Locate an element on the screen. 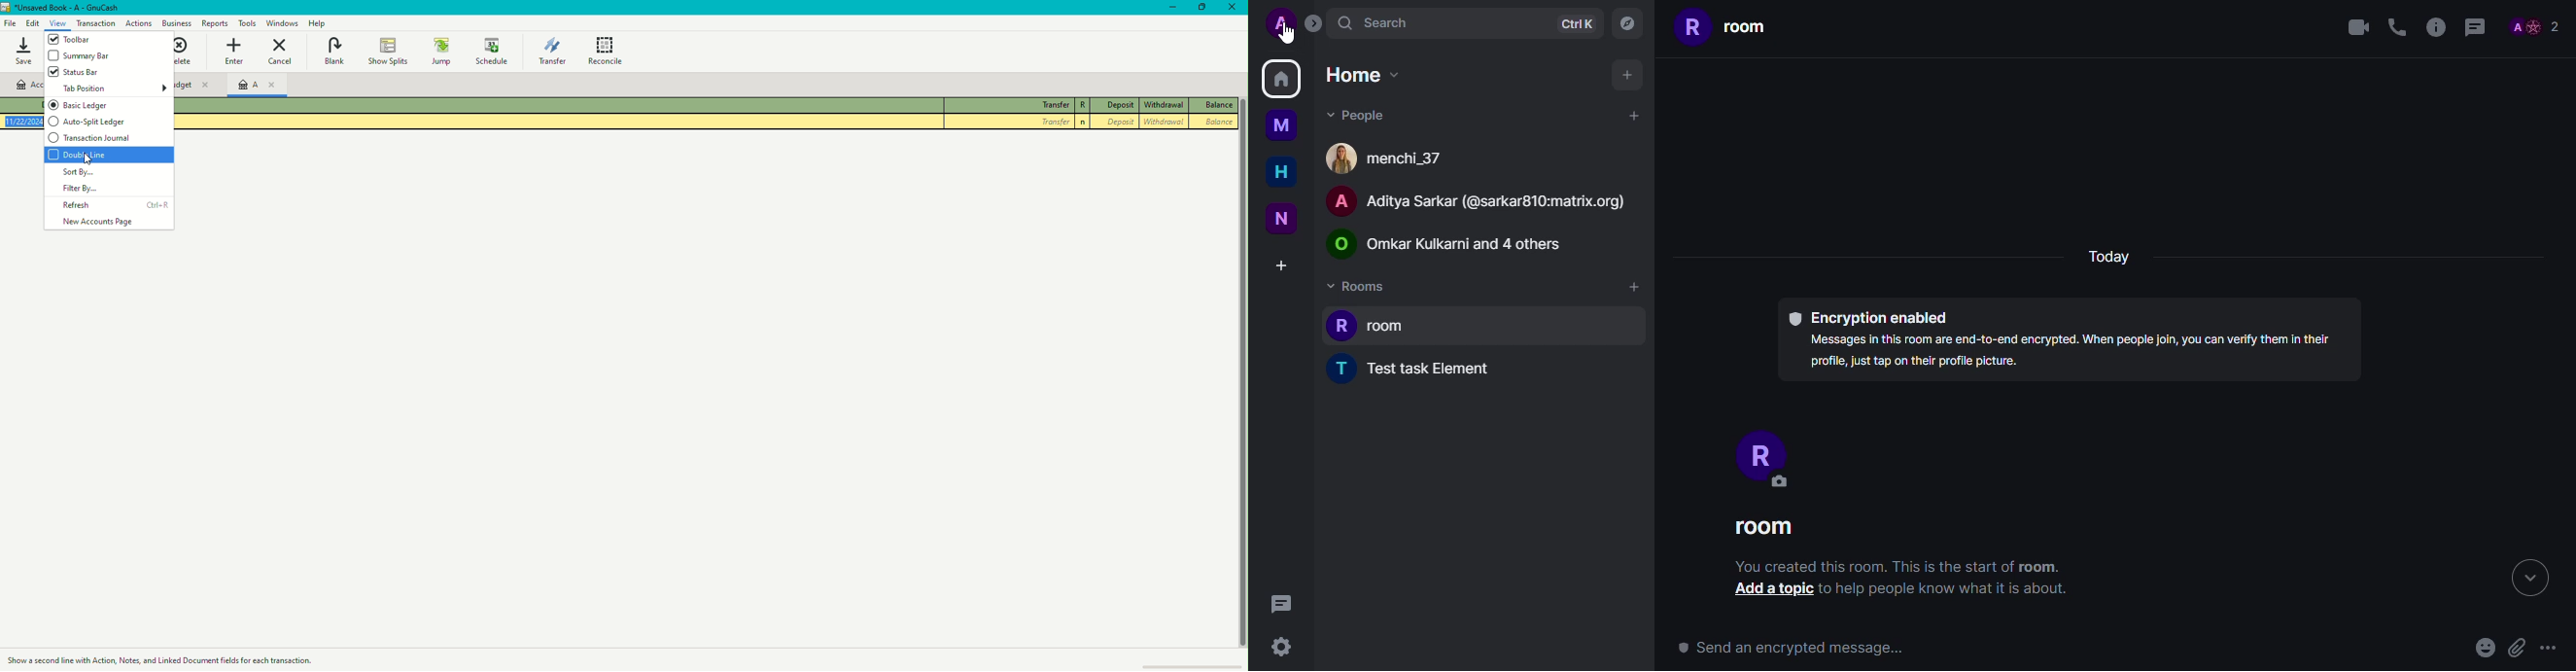 The height and width of the screenshot is (672, 2576). Enter is located at coordinates (238, 52).